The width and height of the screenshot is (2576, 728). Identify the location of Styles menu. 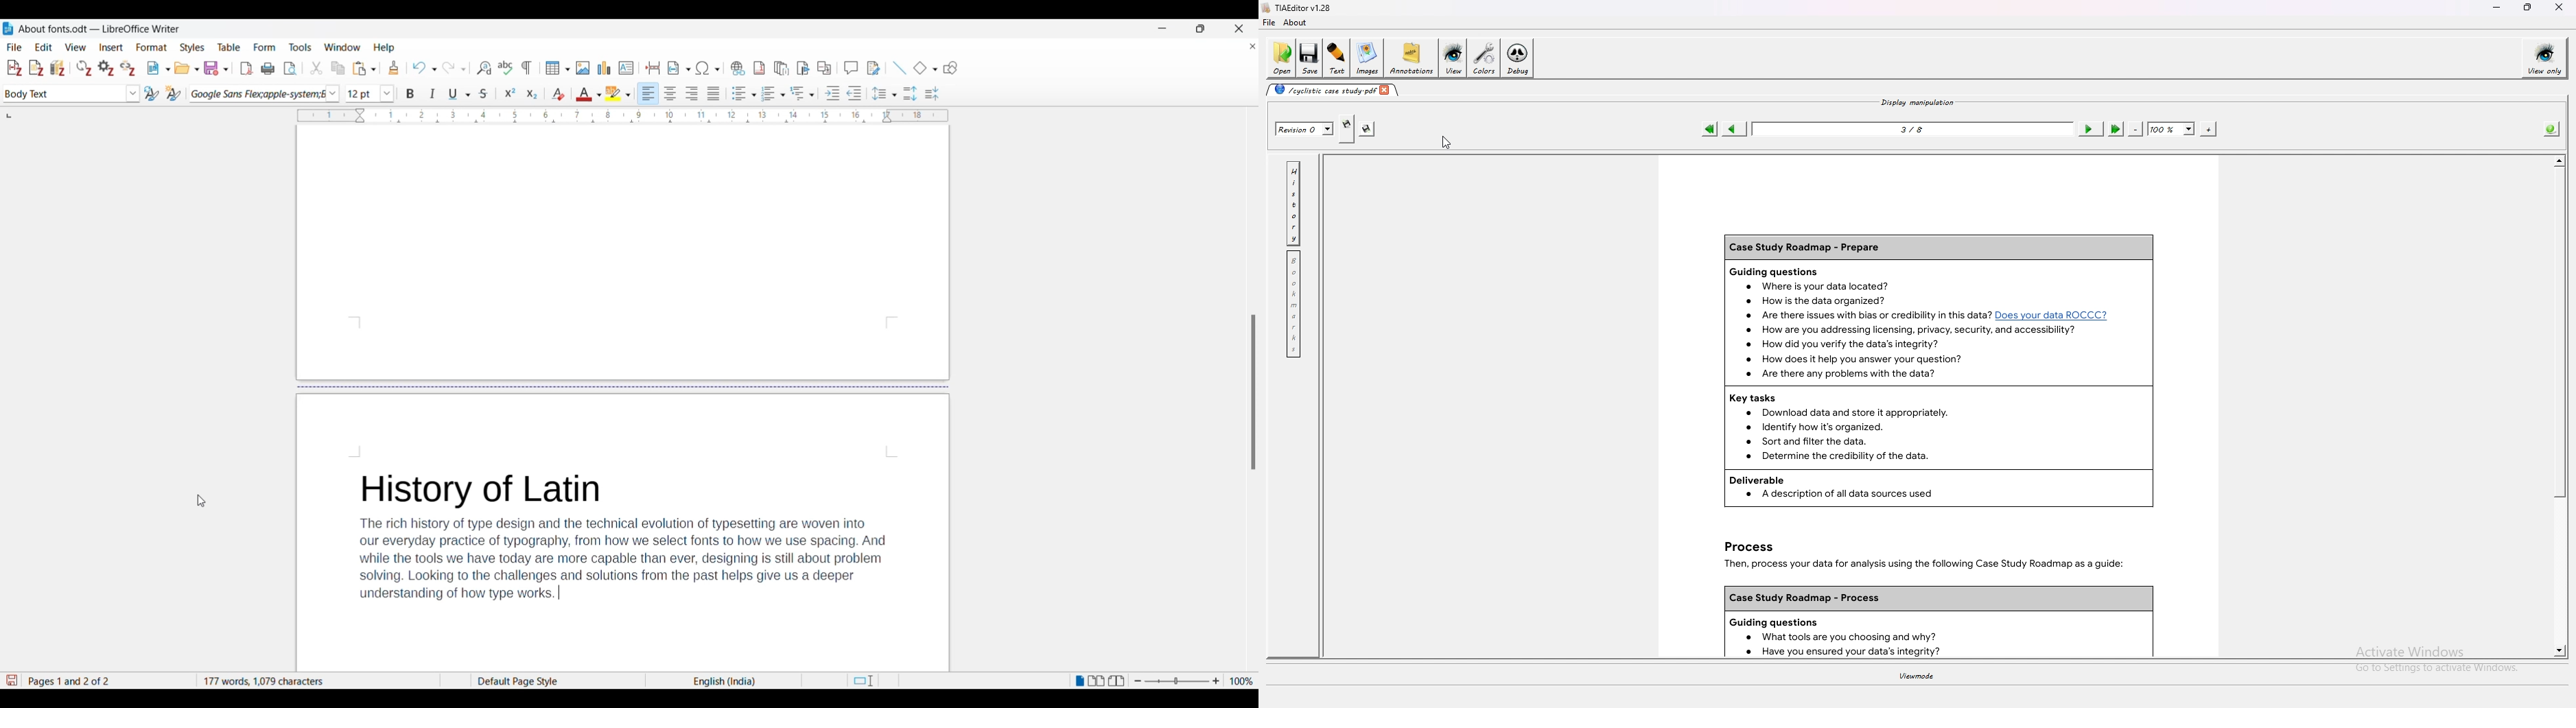
(192, 47).